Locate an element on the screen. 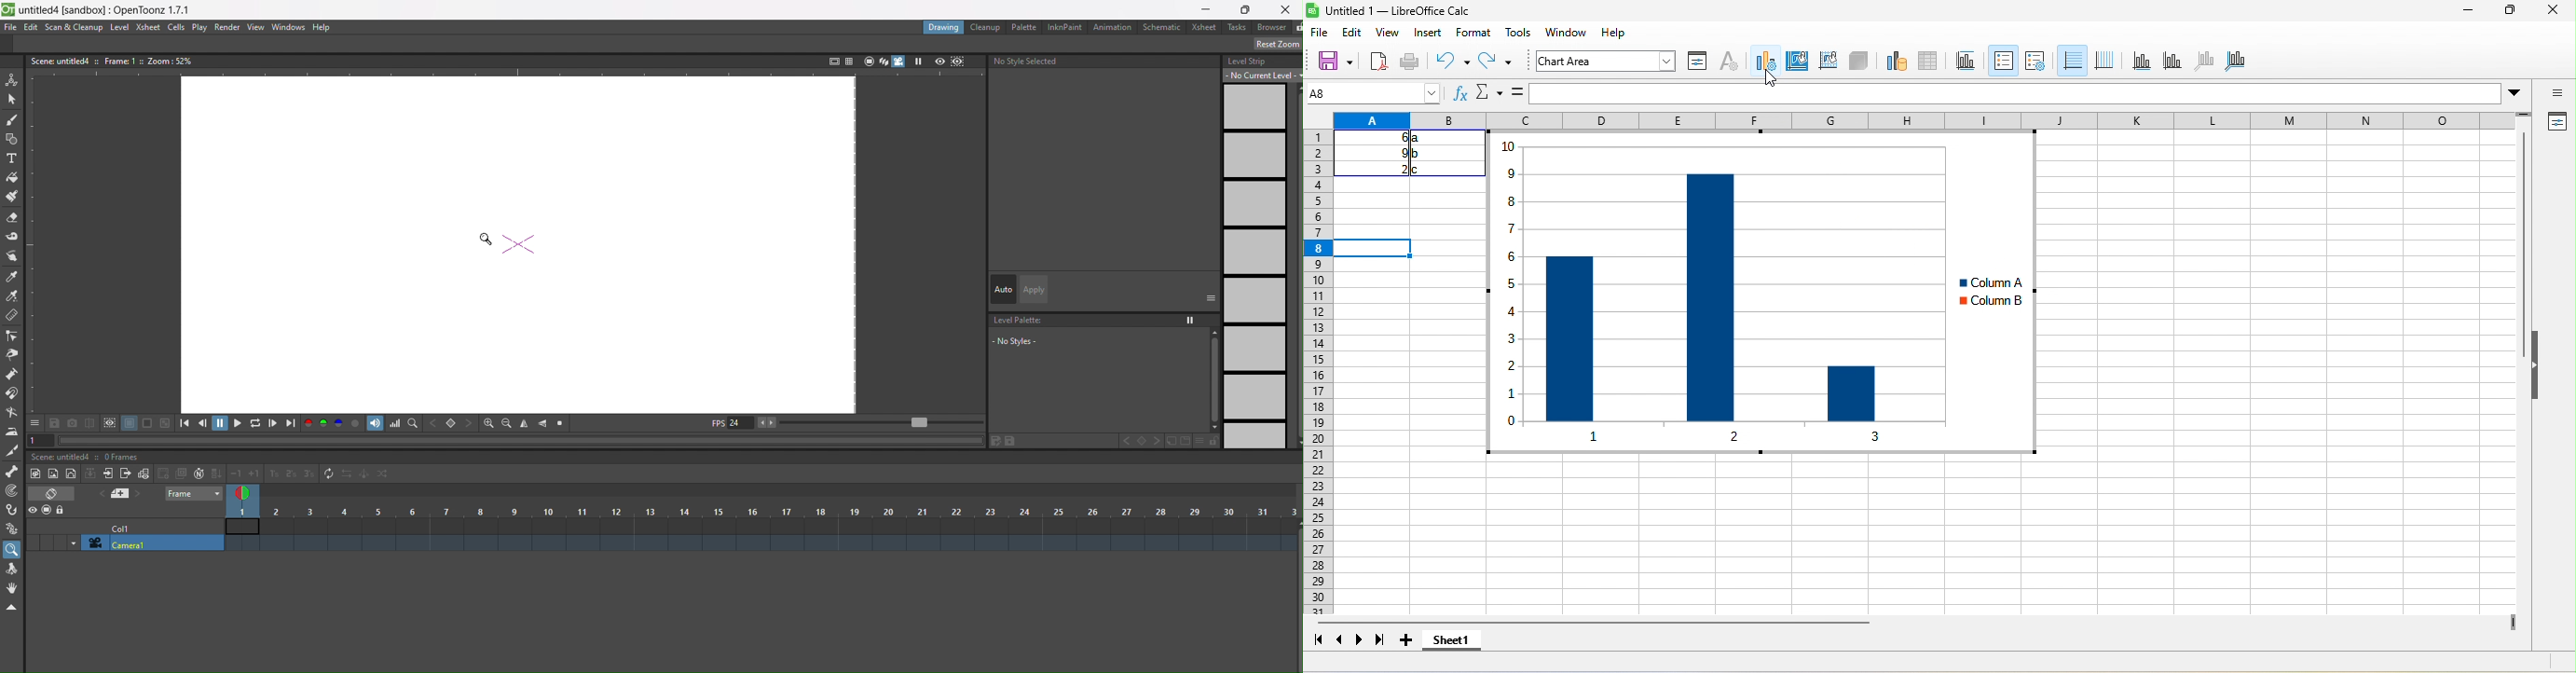 This screenshot has width=2576, height=700. z axis is located at coordinates (2201, 62).